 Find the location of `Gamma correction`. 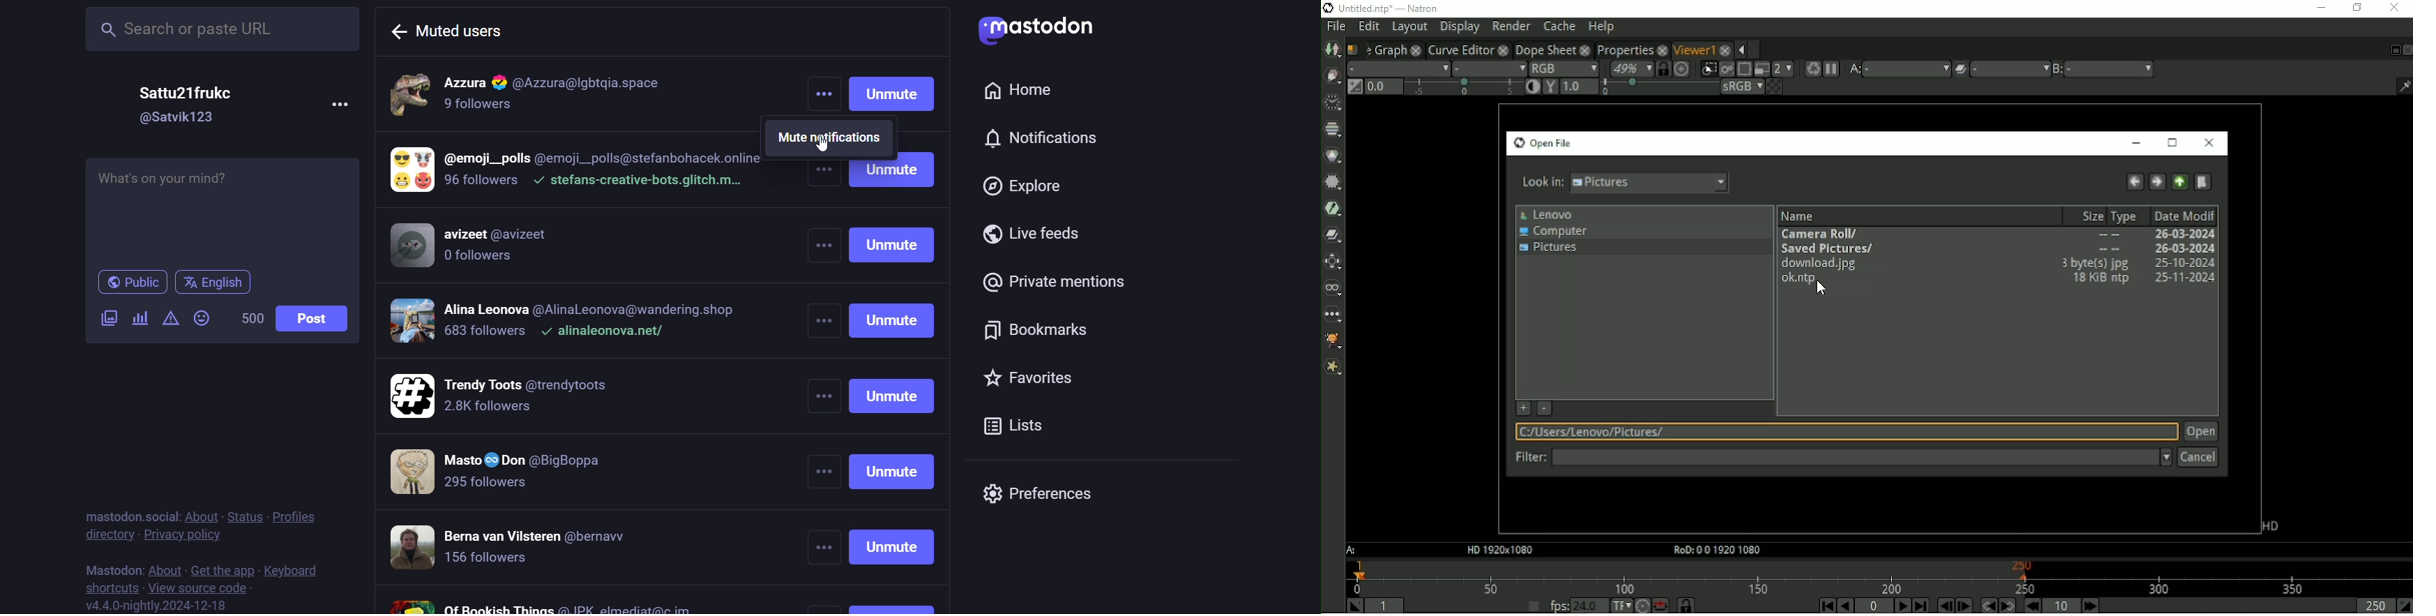

Gamma correction is located at coordinates (1550, 87).